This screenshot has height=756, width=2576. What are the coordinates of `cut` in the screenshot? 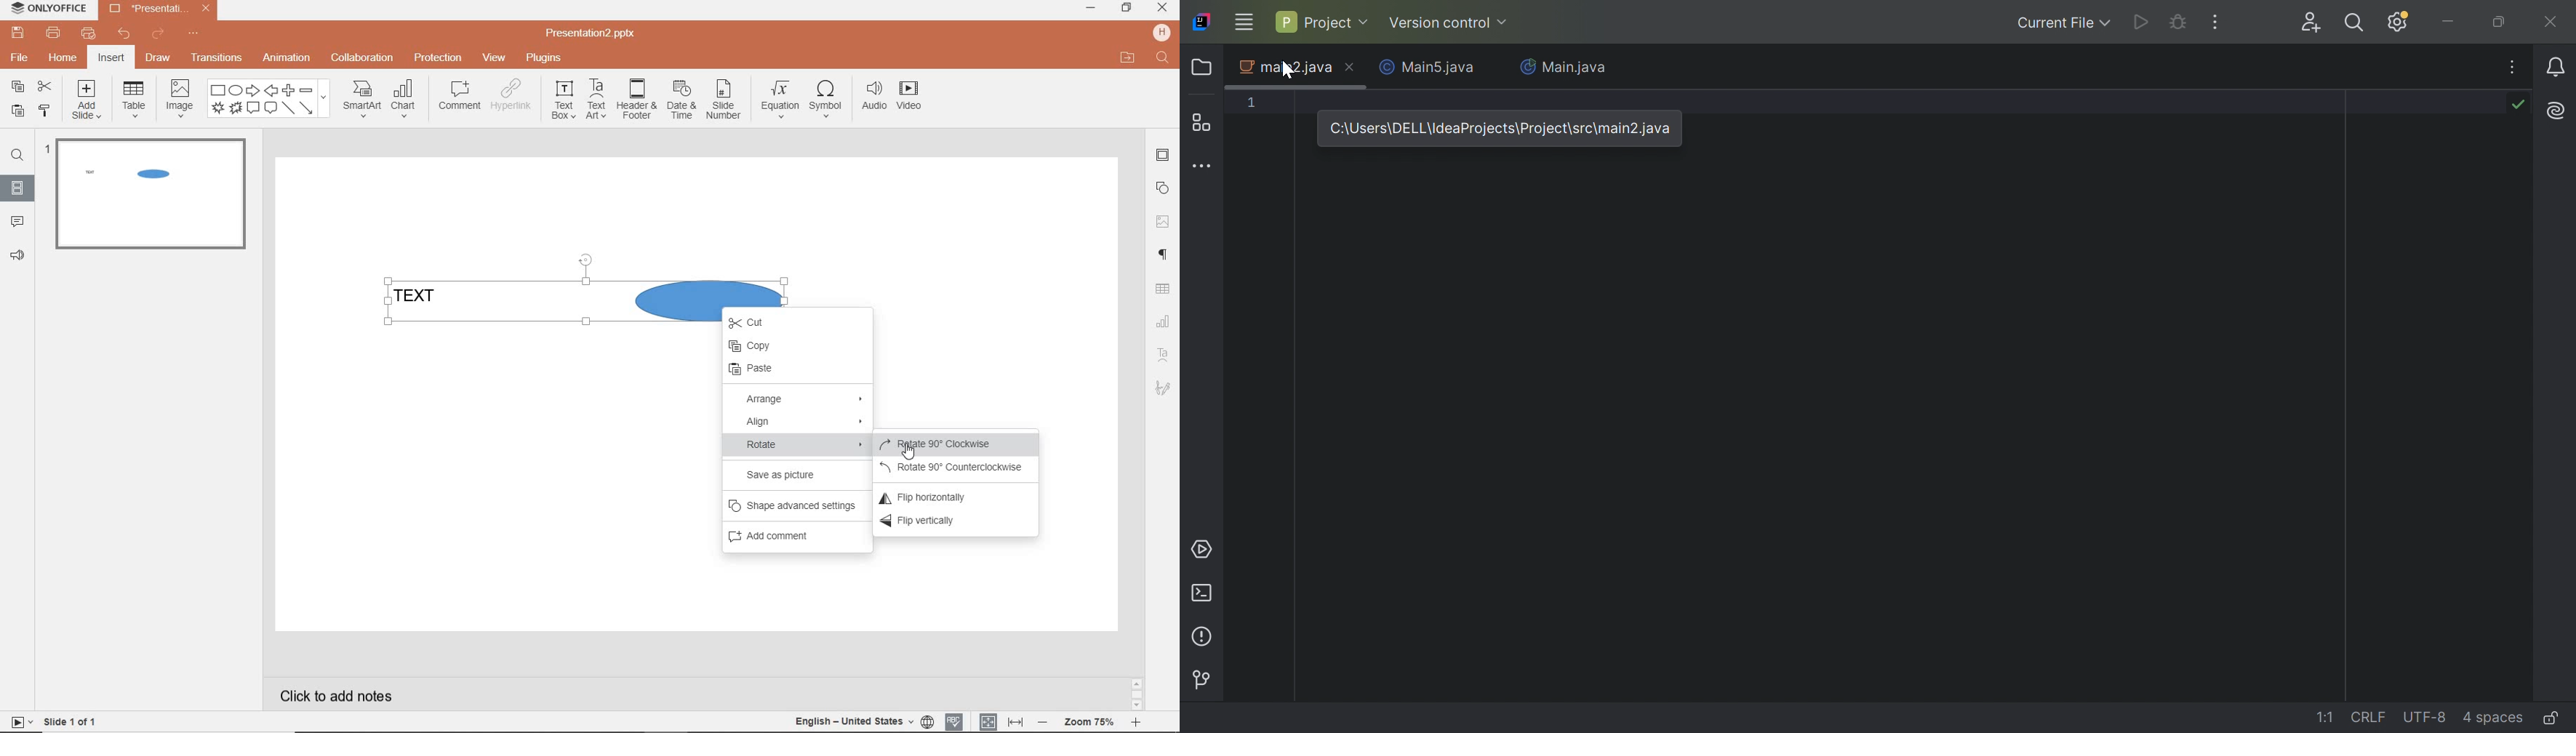 It's located at (45, 88).